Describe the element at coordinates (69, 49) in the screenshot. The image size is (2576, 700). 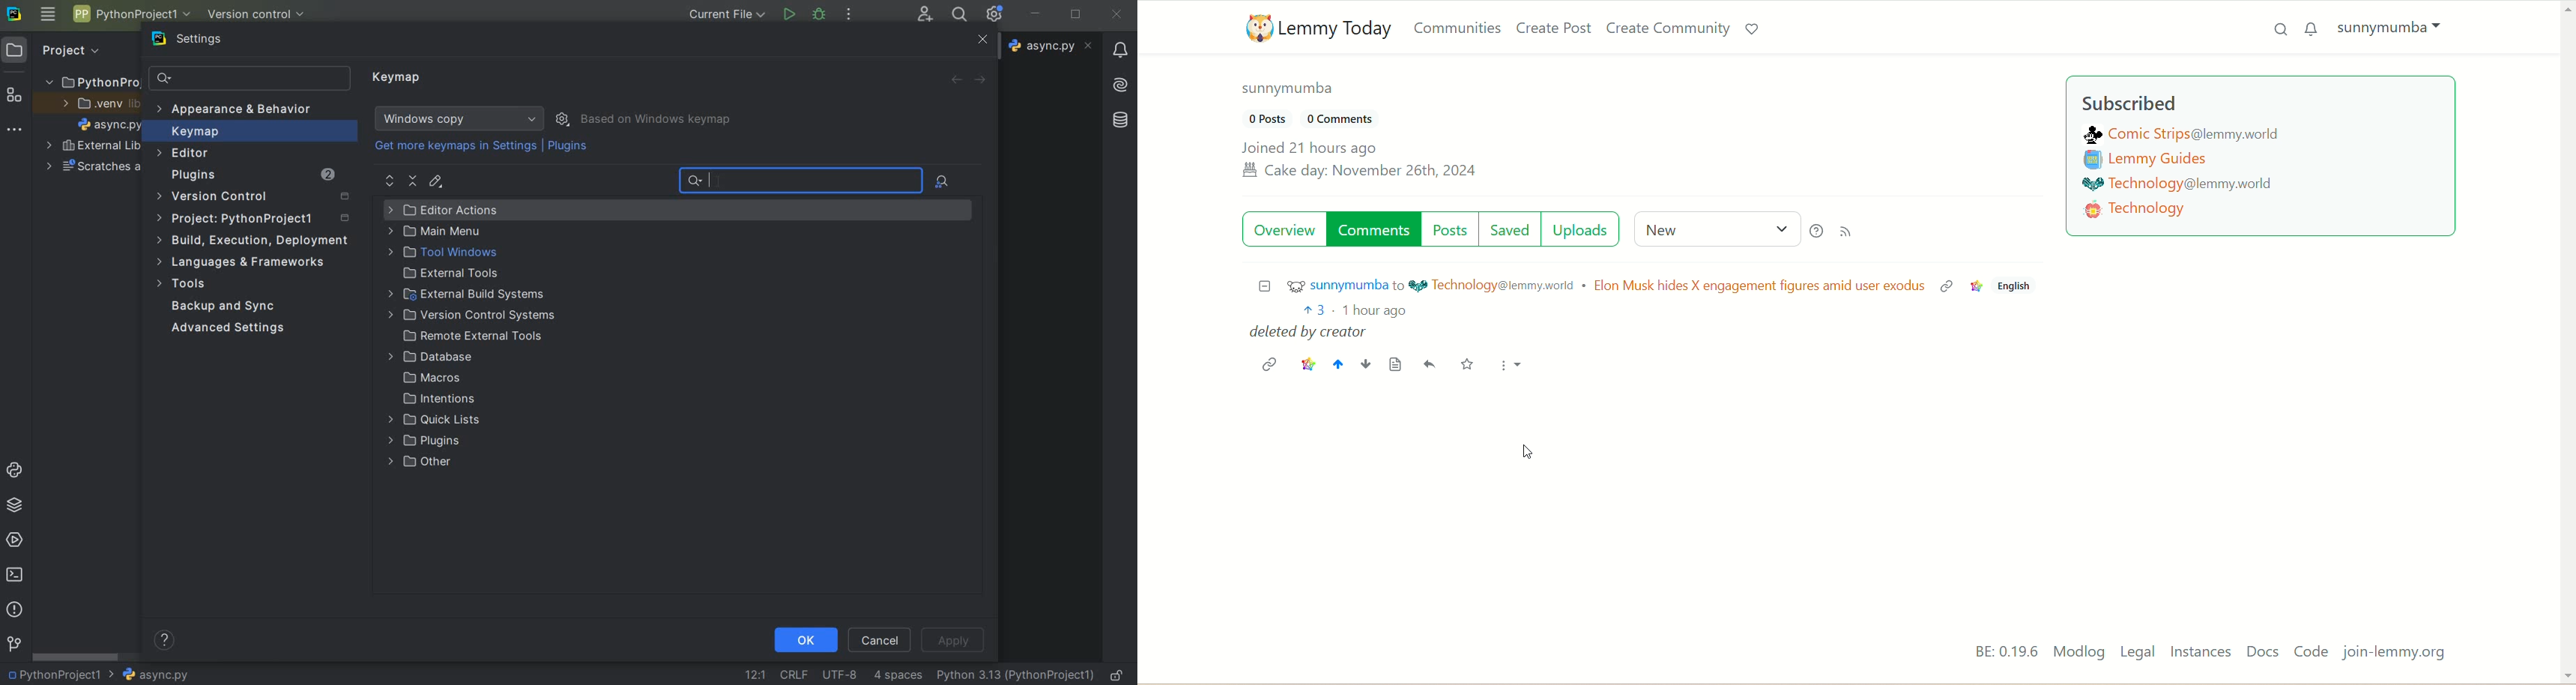
I see `Project` at that location.